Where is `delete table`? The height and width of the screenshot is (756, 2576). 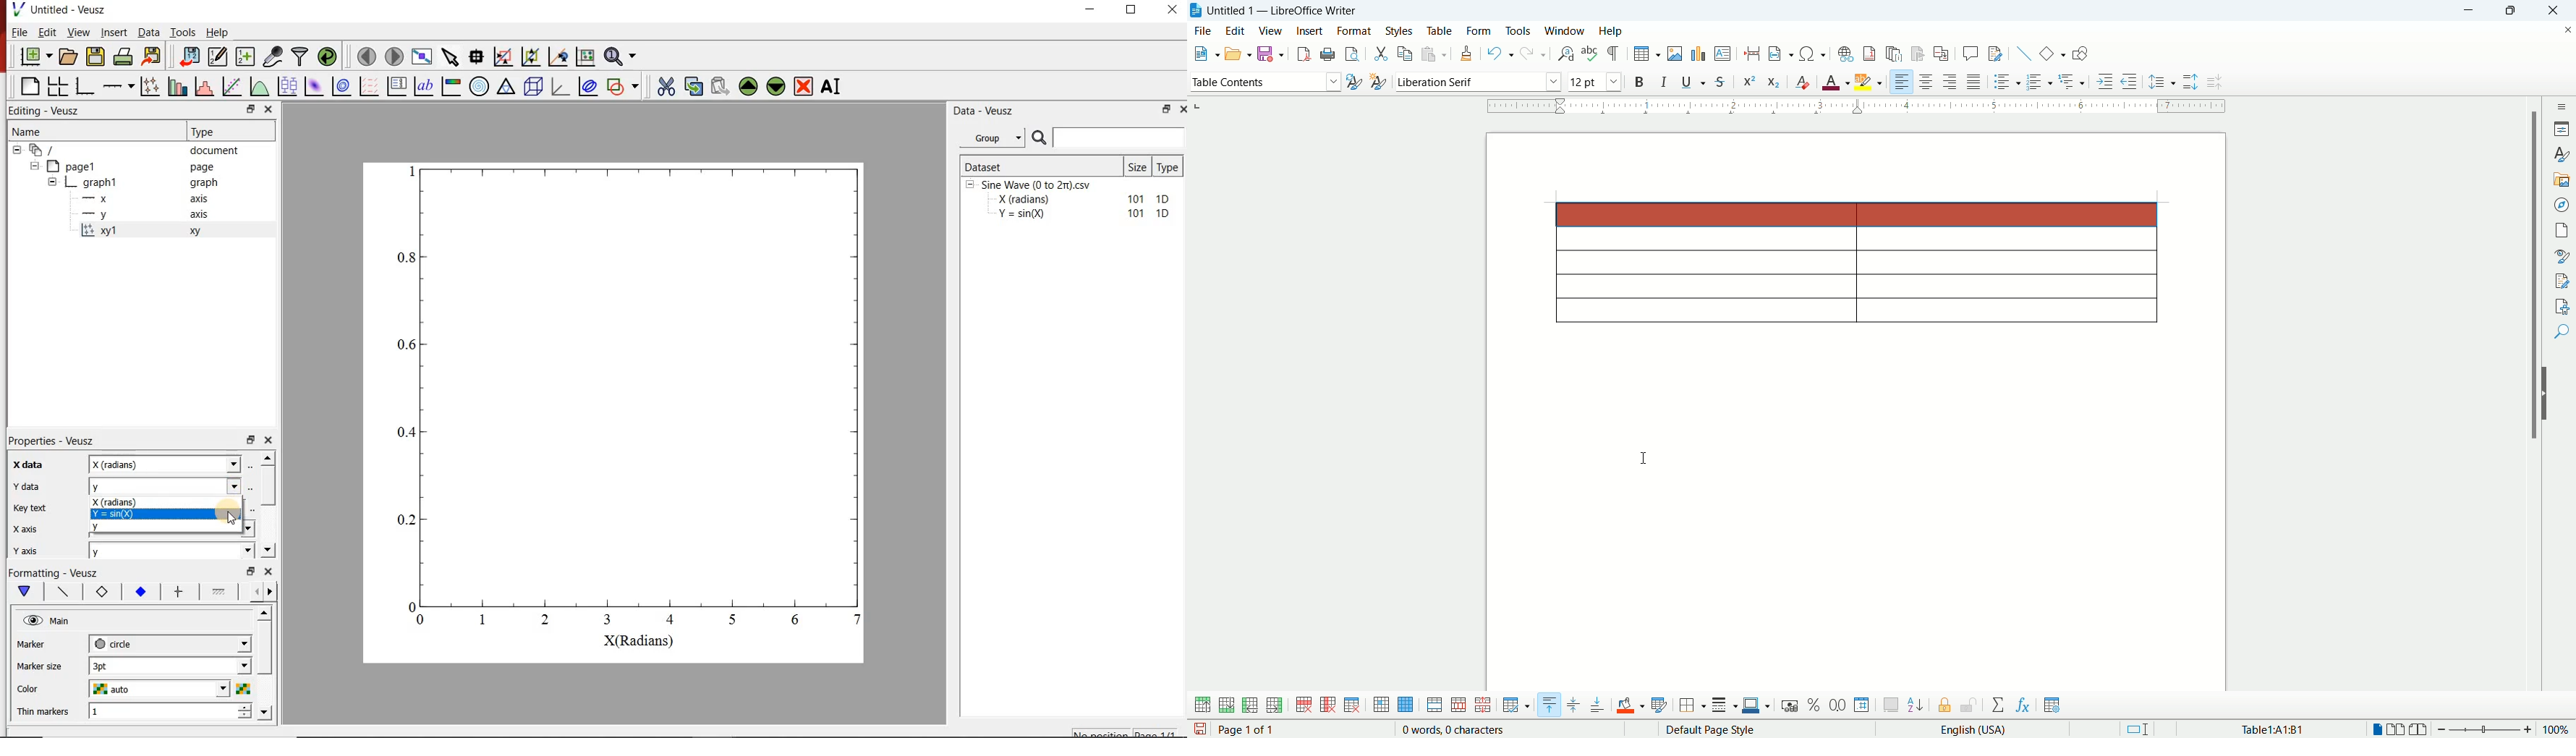
delete table is located at coordinates (1352, 705).